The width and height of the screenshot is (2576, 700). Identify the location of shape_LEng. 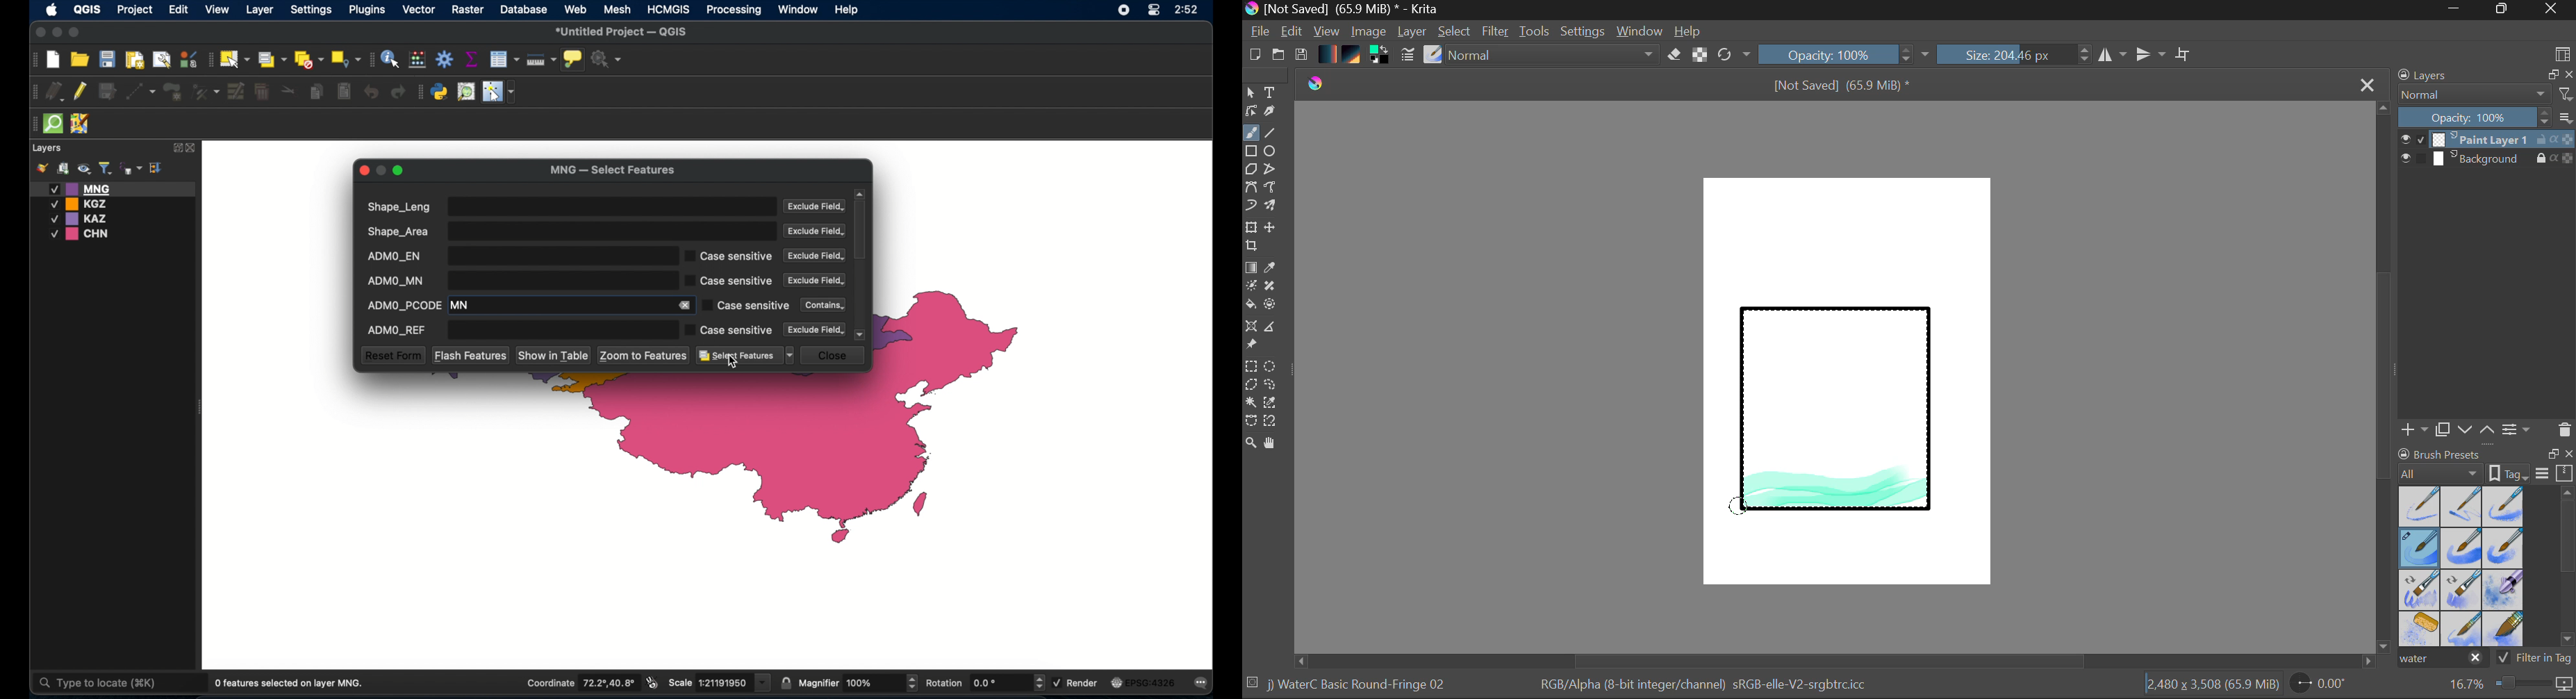
(569, 206).